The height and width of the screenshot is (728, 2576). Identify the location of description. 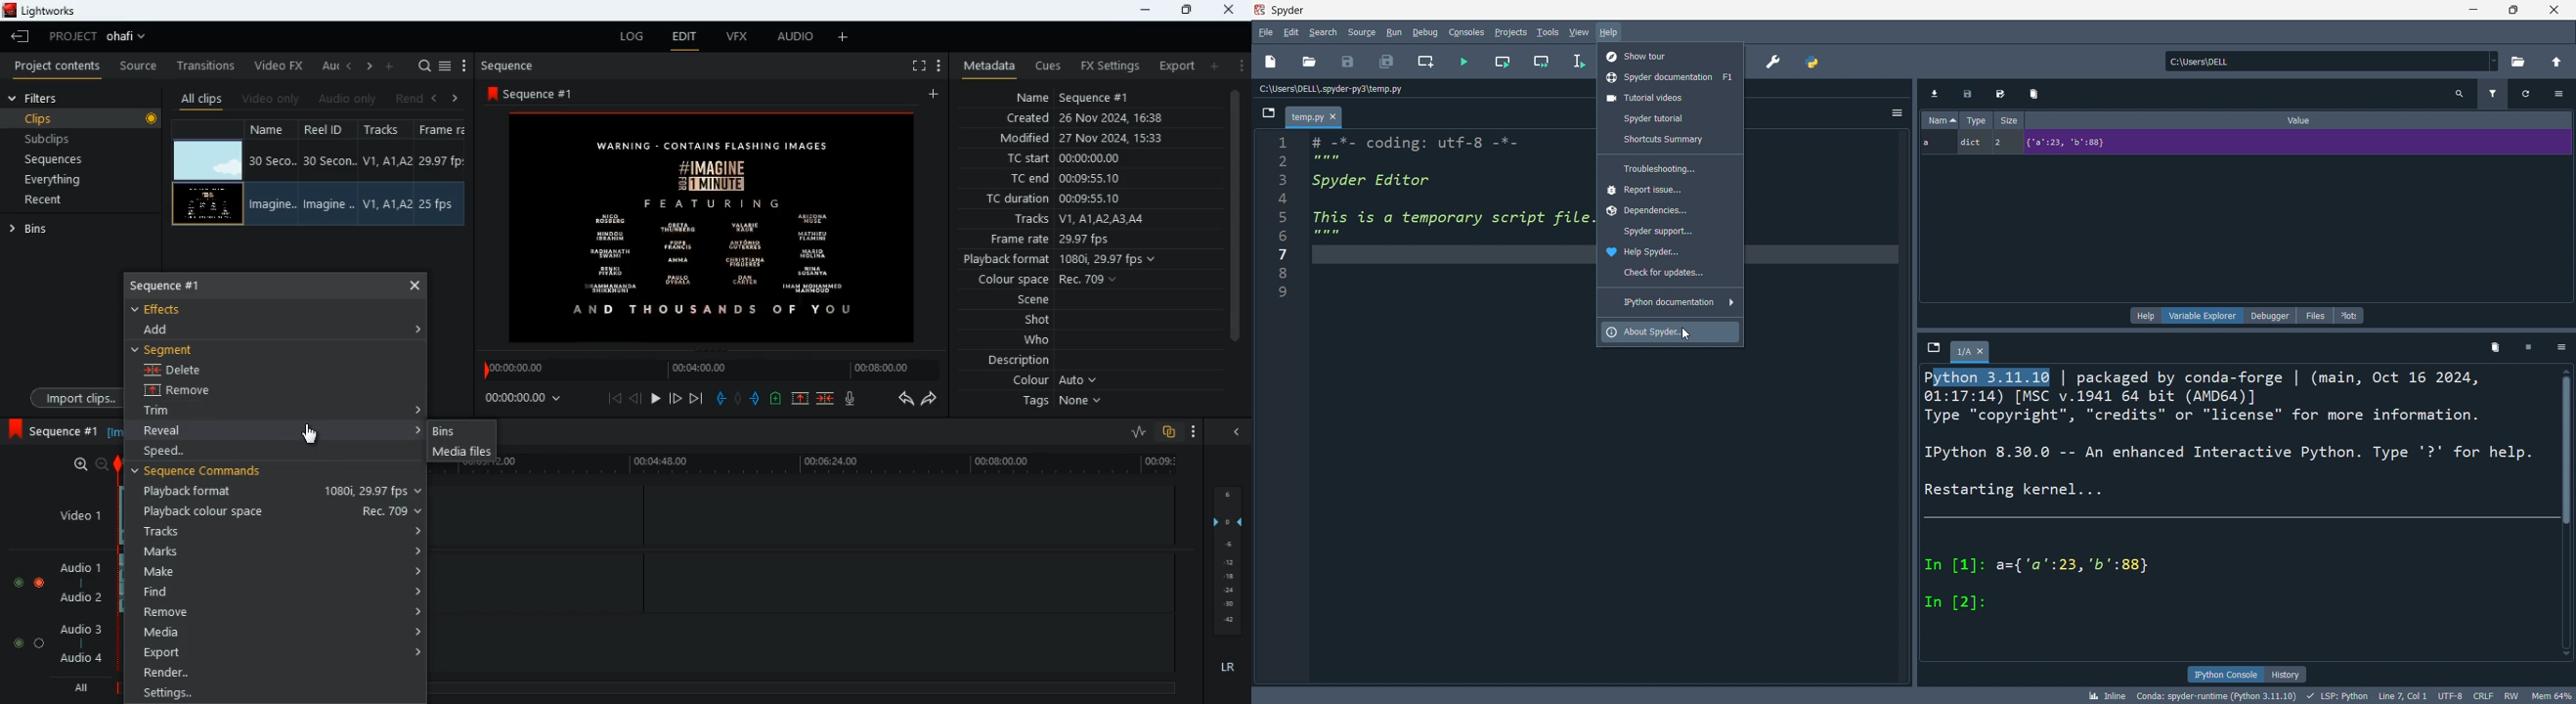
(1010, 361).